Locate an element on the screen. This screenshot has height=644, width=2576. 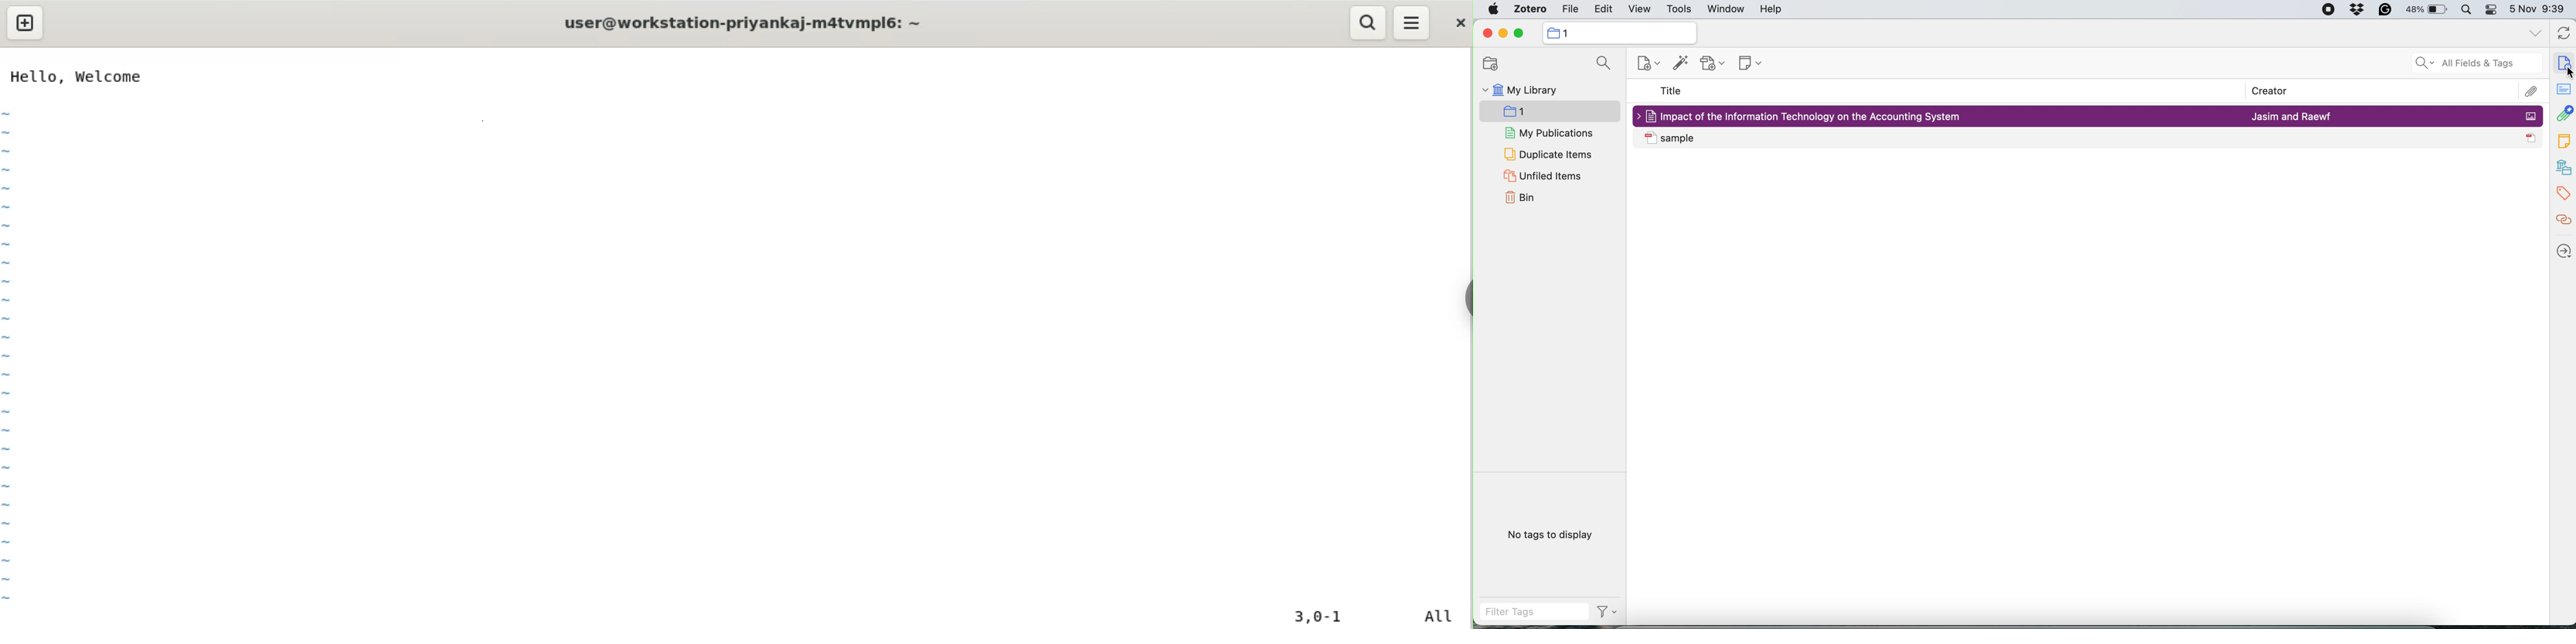
add item by identifier is located at coordinates (1683, 63).